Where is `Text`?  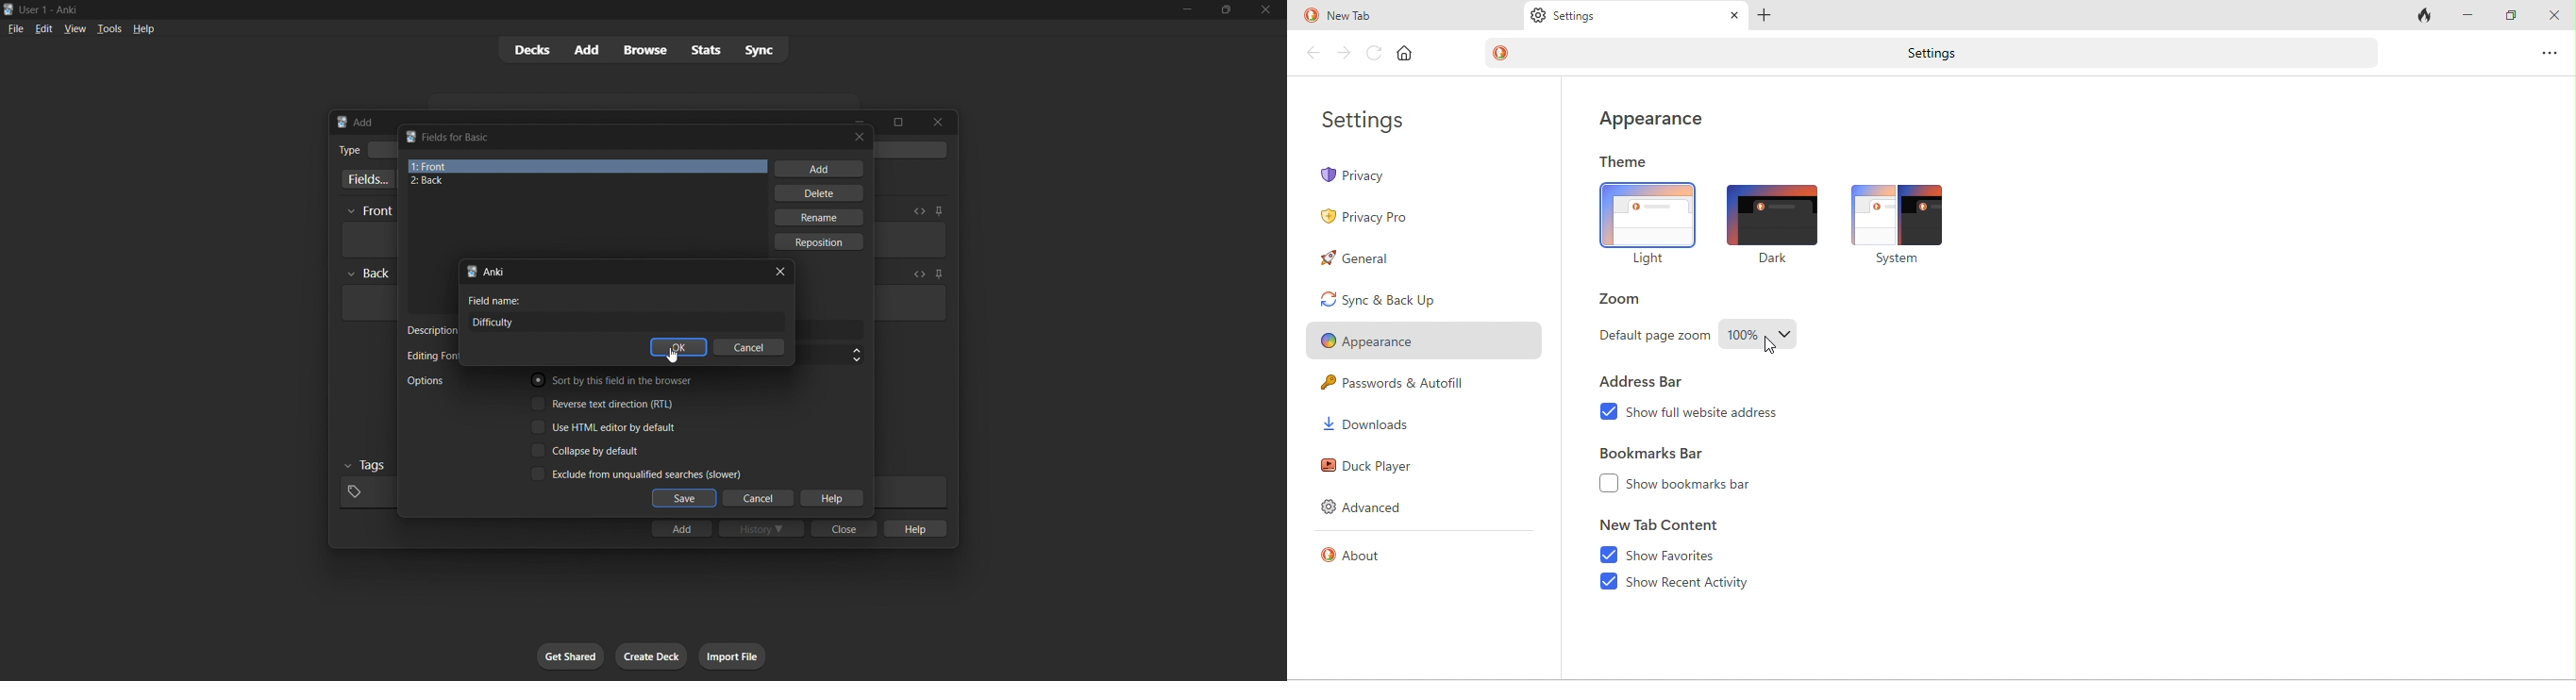
Text is located at coordinates (51, 11).